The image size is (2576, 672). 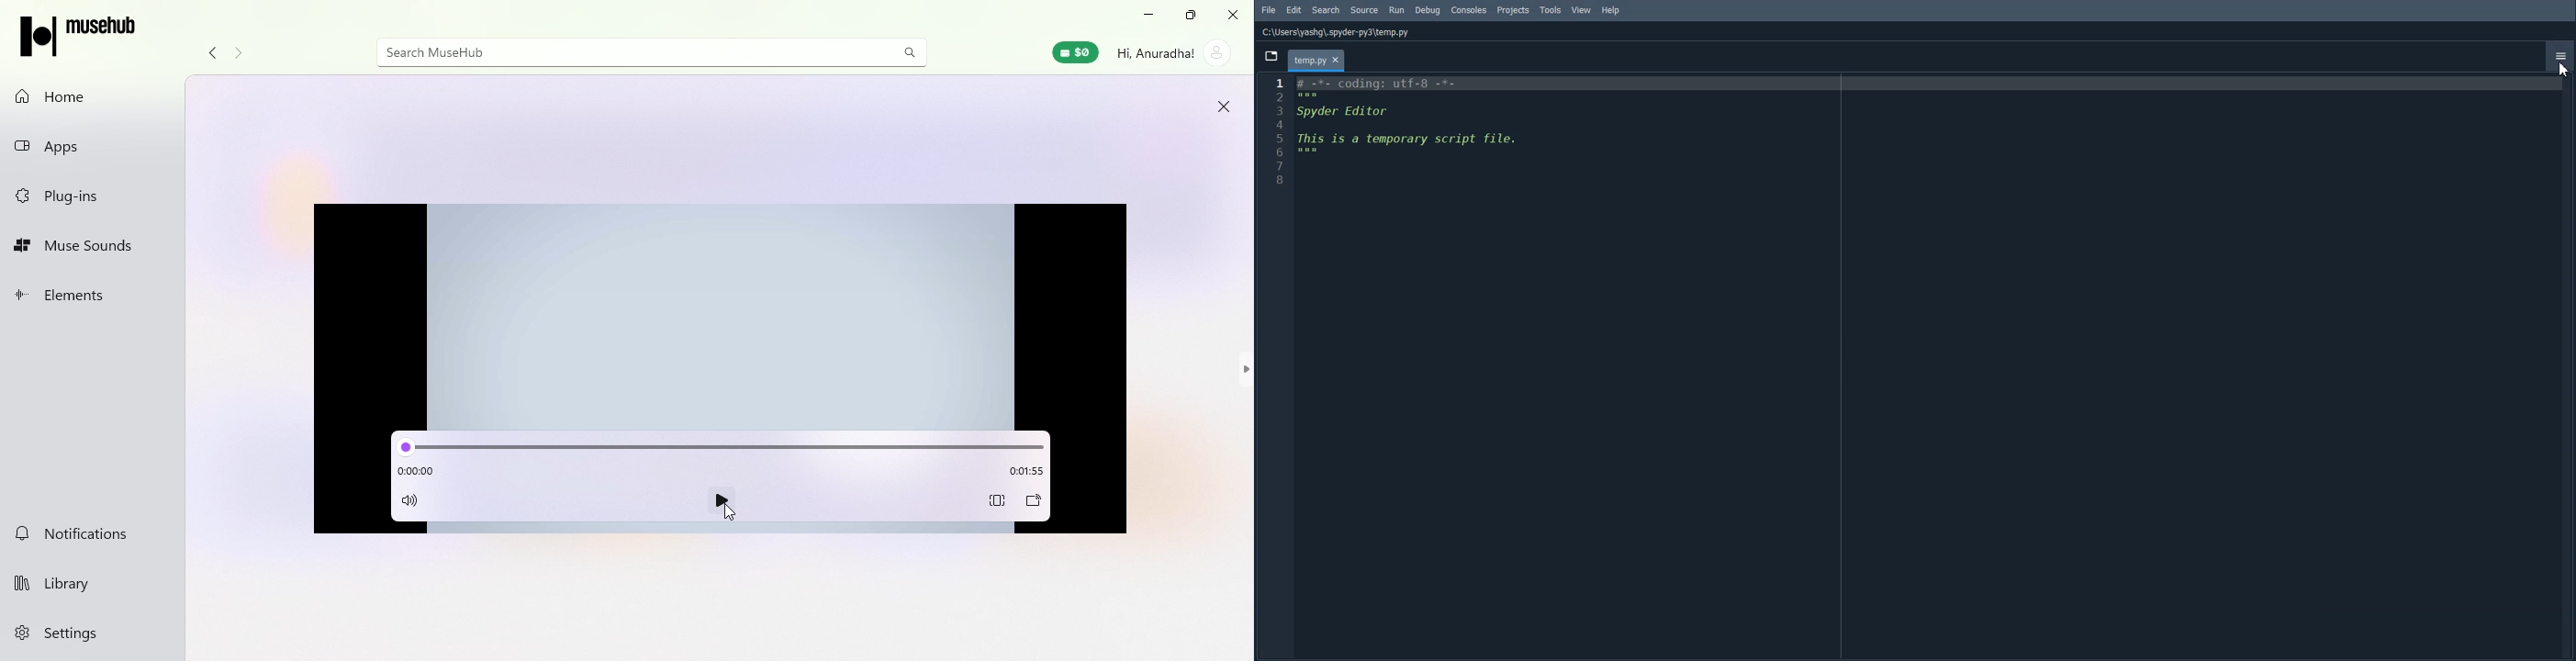 What do you see at coordinates (1269, 10) in the screenshot?
I see `File` at bounding box center [1269, 10].